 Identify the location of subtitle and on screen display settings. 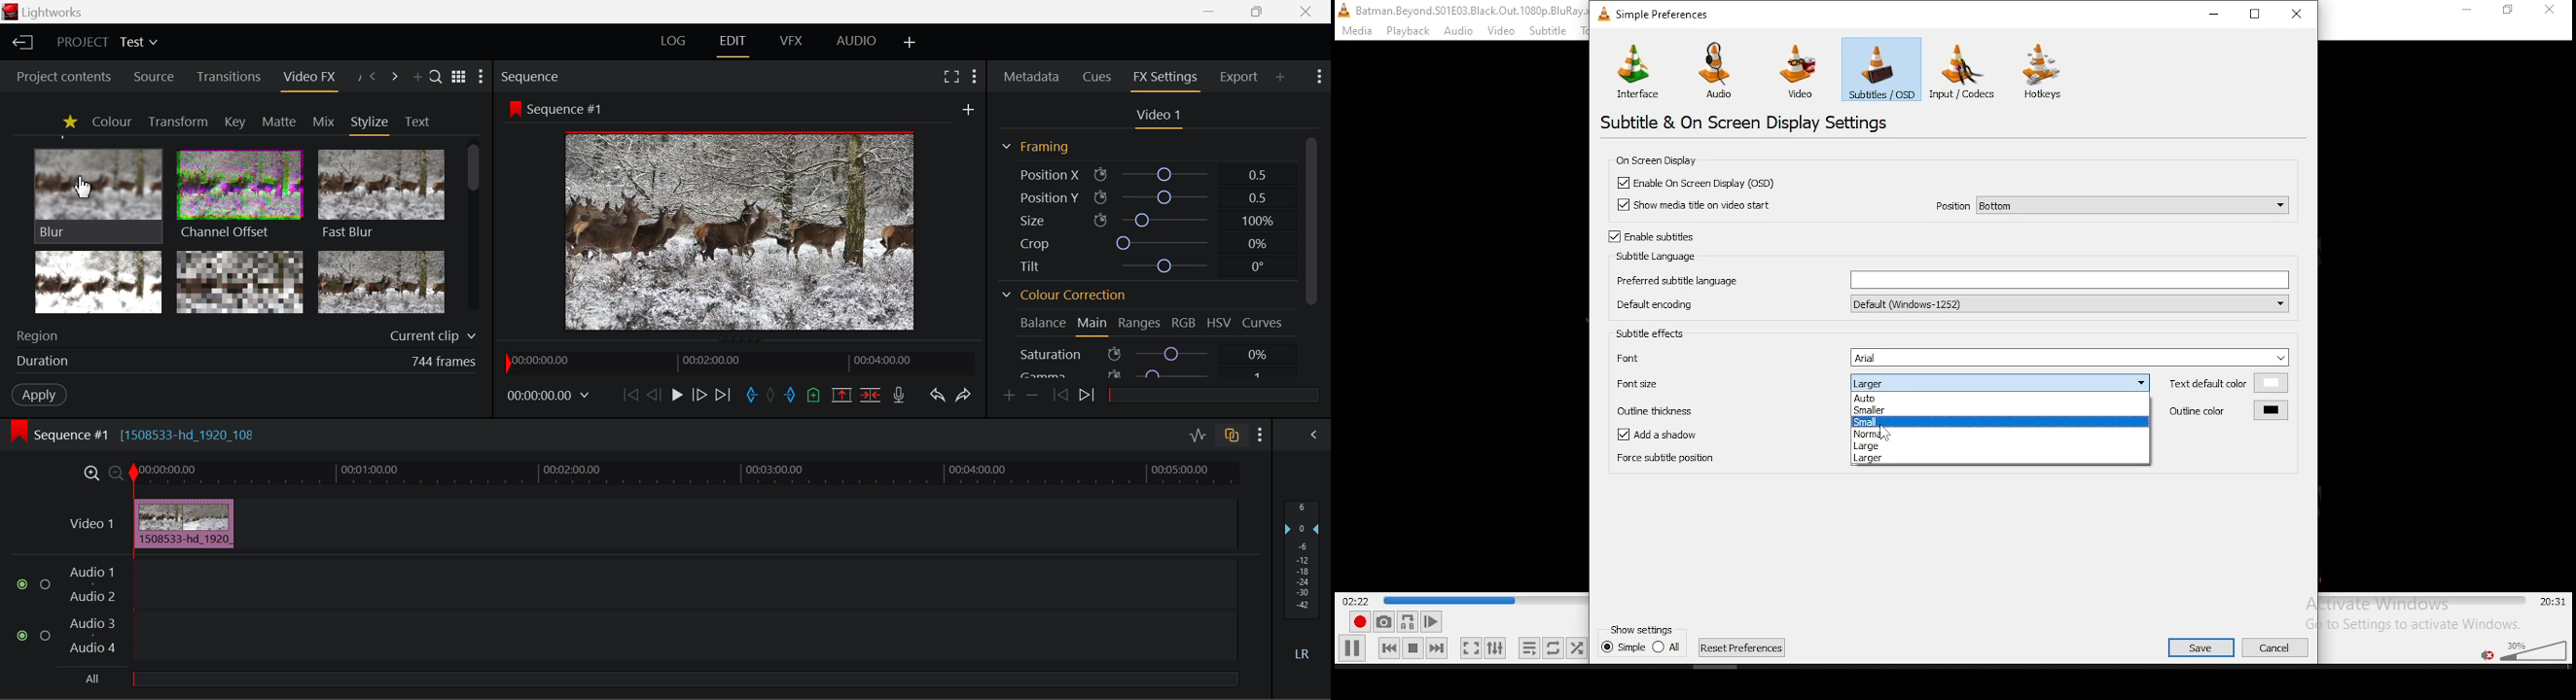
(1748, 122).